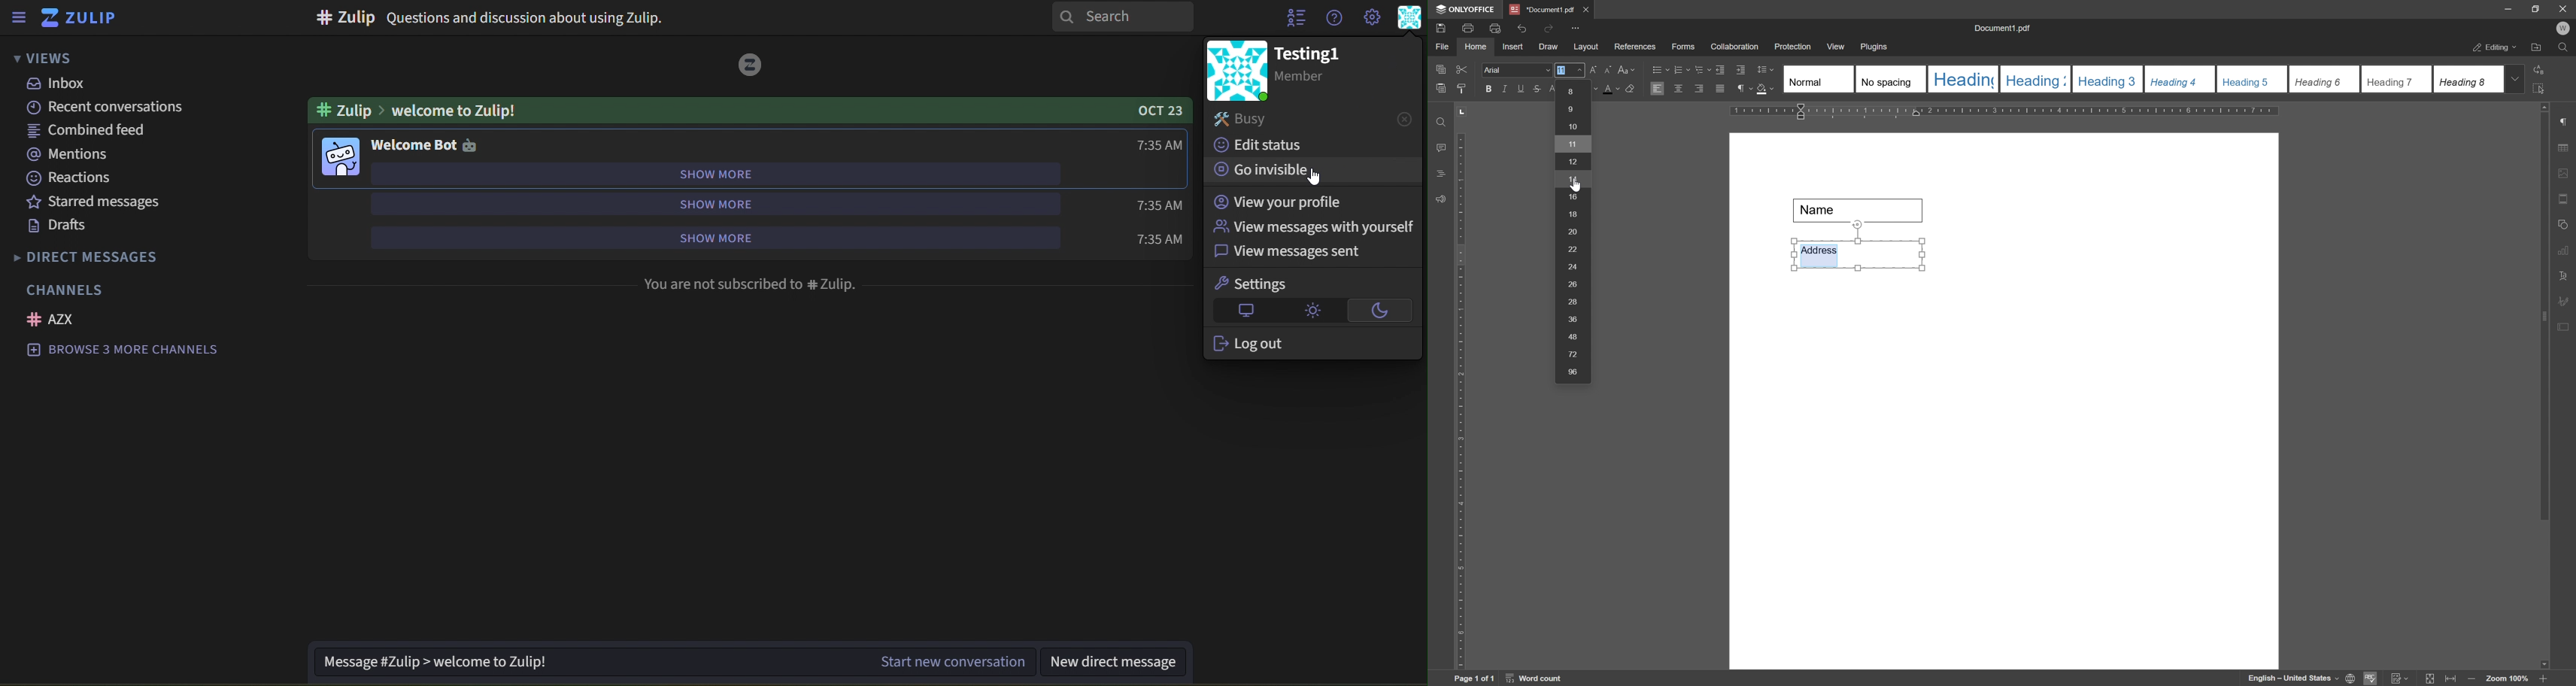 The height and width of the screenshot is (700, 2576). What do you see at coordinates (1267, 146) in the screenshot?
I see `edit status` at bounding box center [1267, 146].